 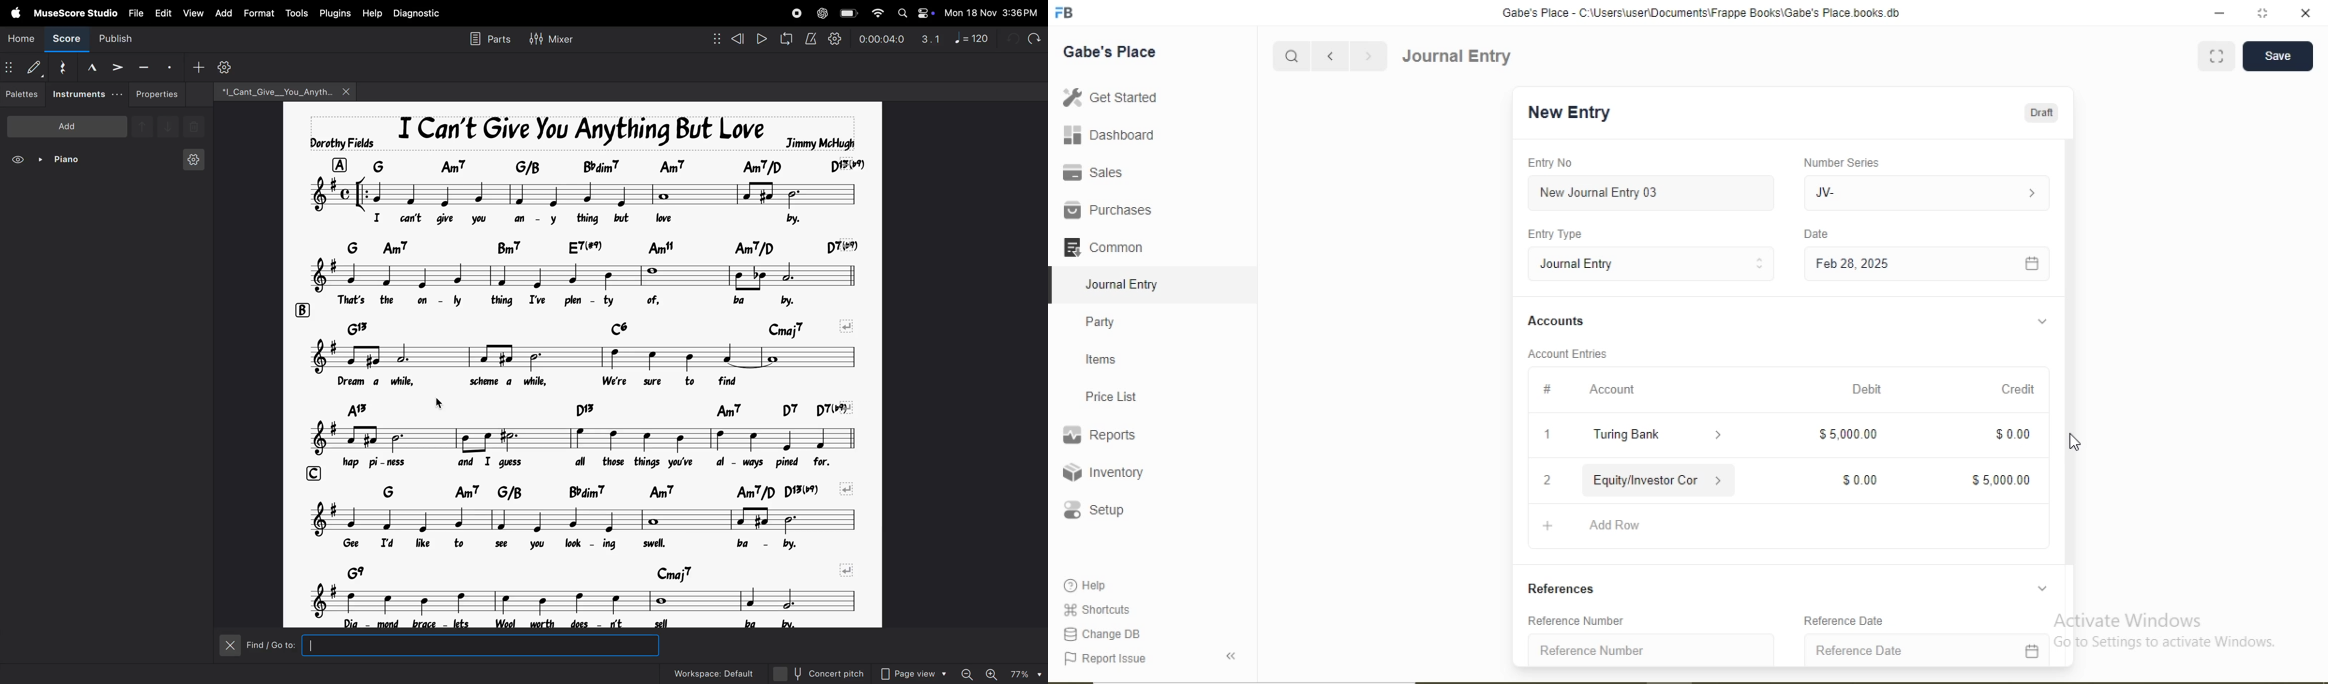 What do you see at coordinates (876, 14) in the screenshot?
I see `wifi` at bounding box center [876, 14].